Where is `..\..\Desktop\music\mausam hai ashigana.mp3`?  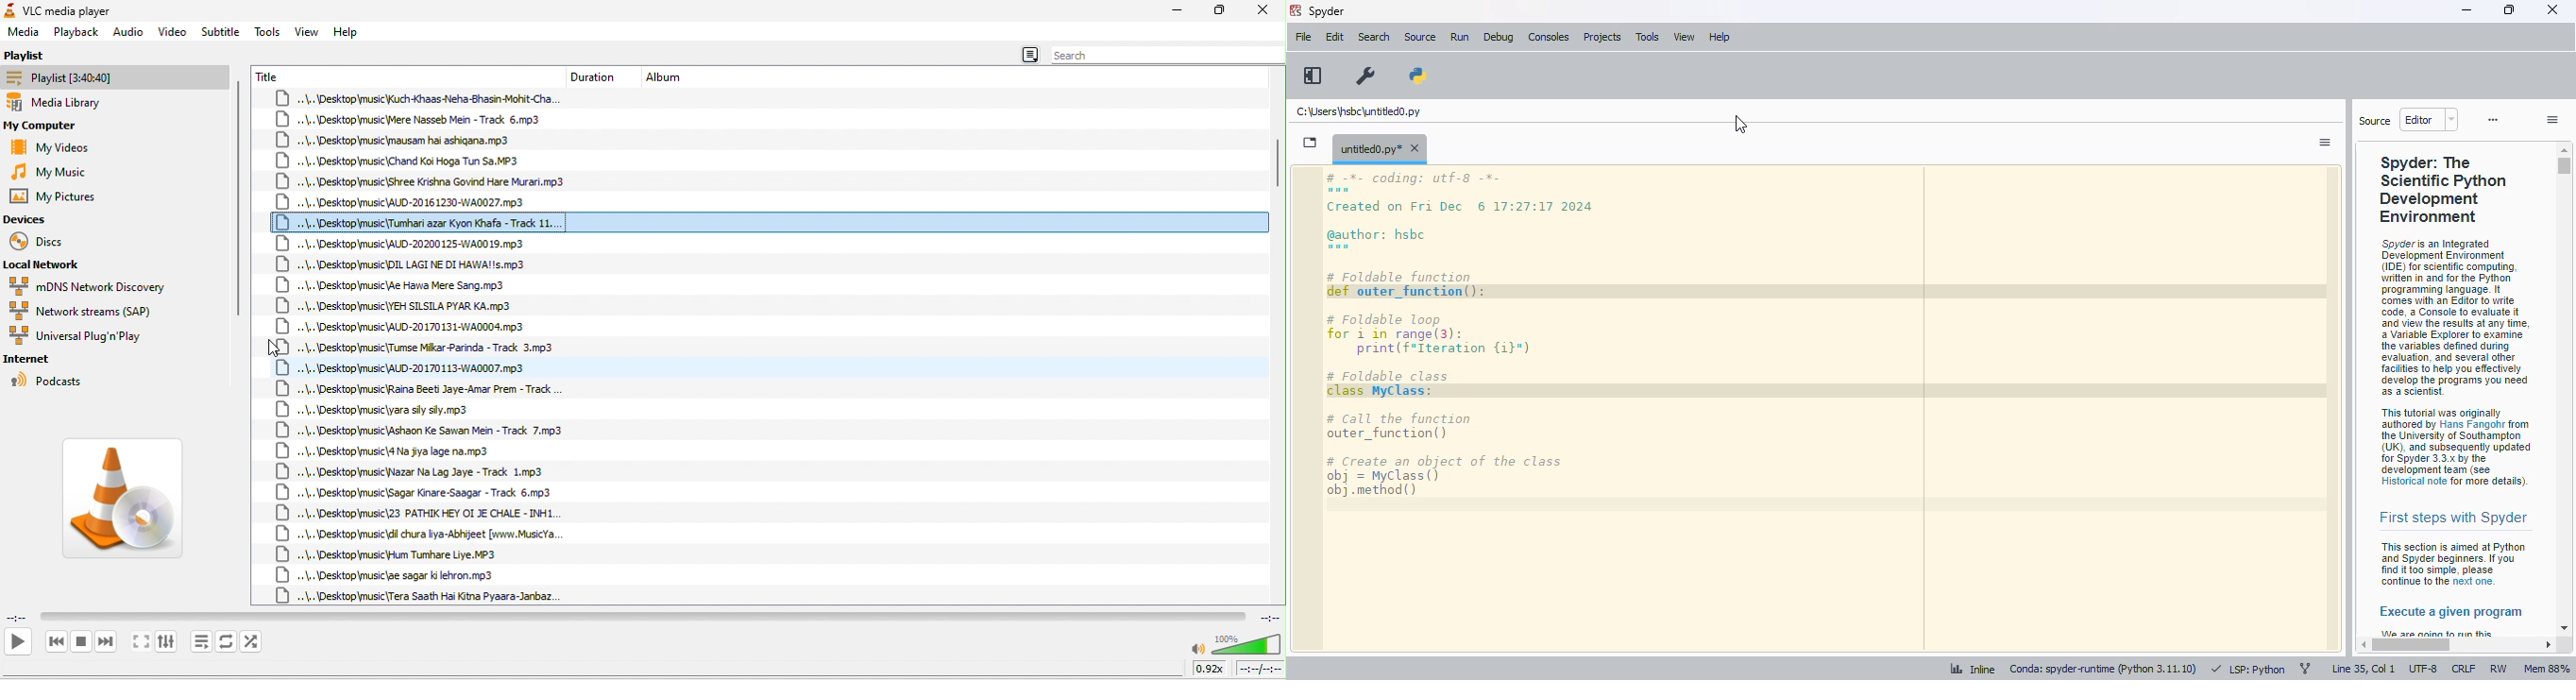 ..\..\Desktop\music\mausam hai ashigana.mp3 is located at coordinates (410, 138).